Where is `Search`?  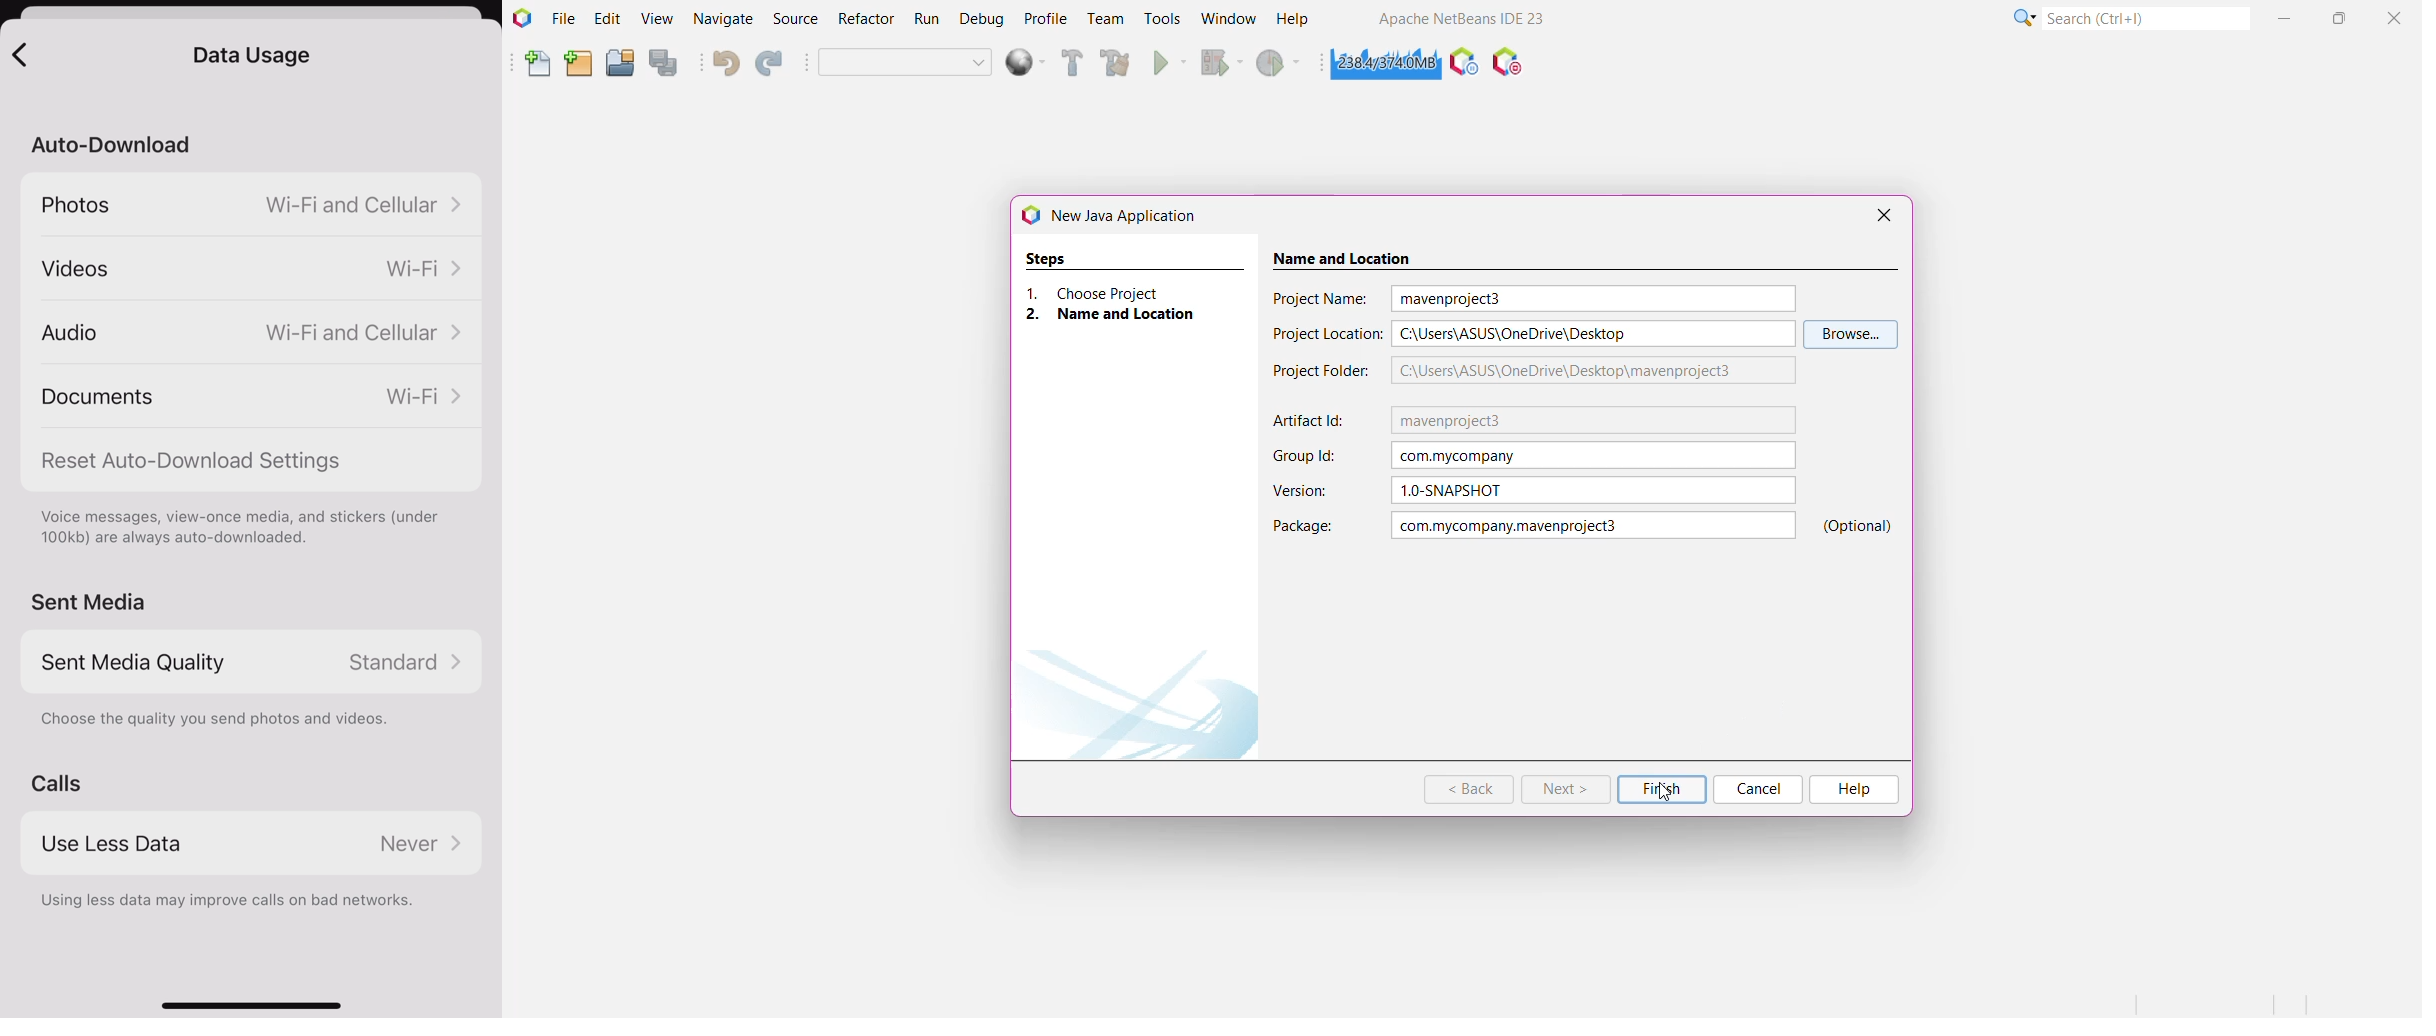 Search is located at coordinates (2147, 21).